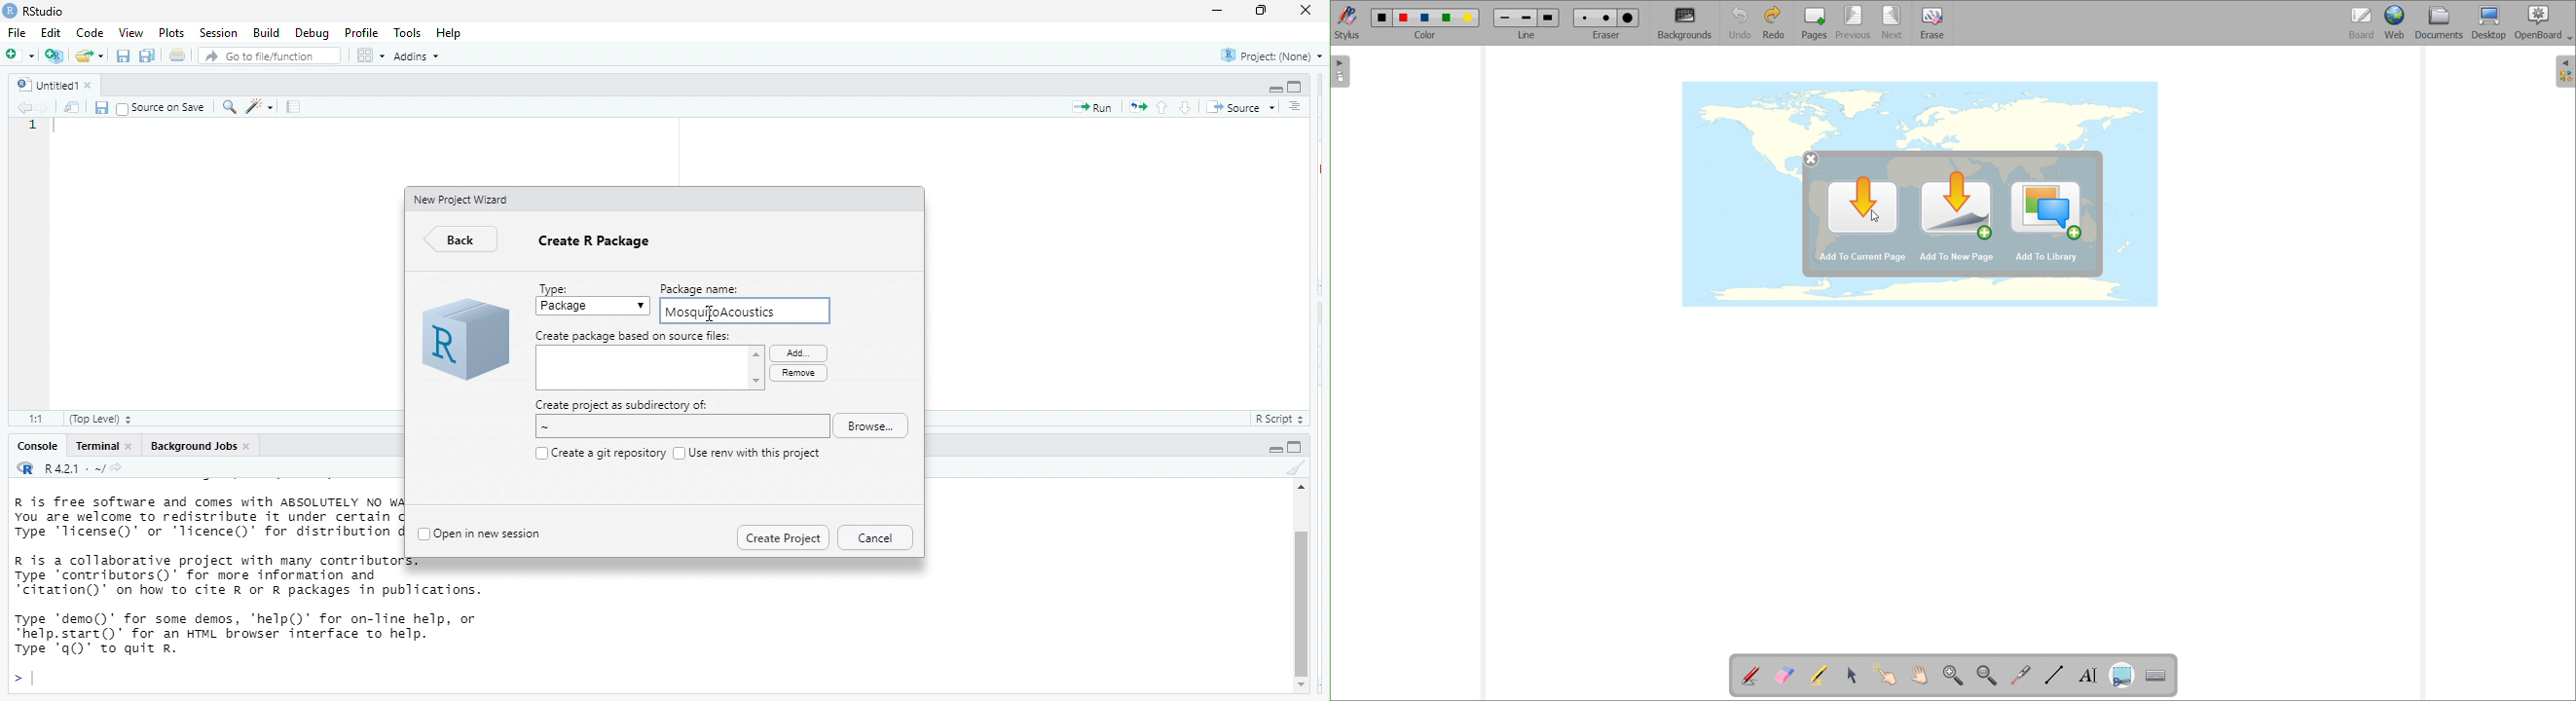  What do you see at coordinates (407, 34) in the screenshot?
I see `Tools` at bounding box center [407, 34].